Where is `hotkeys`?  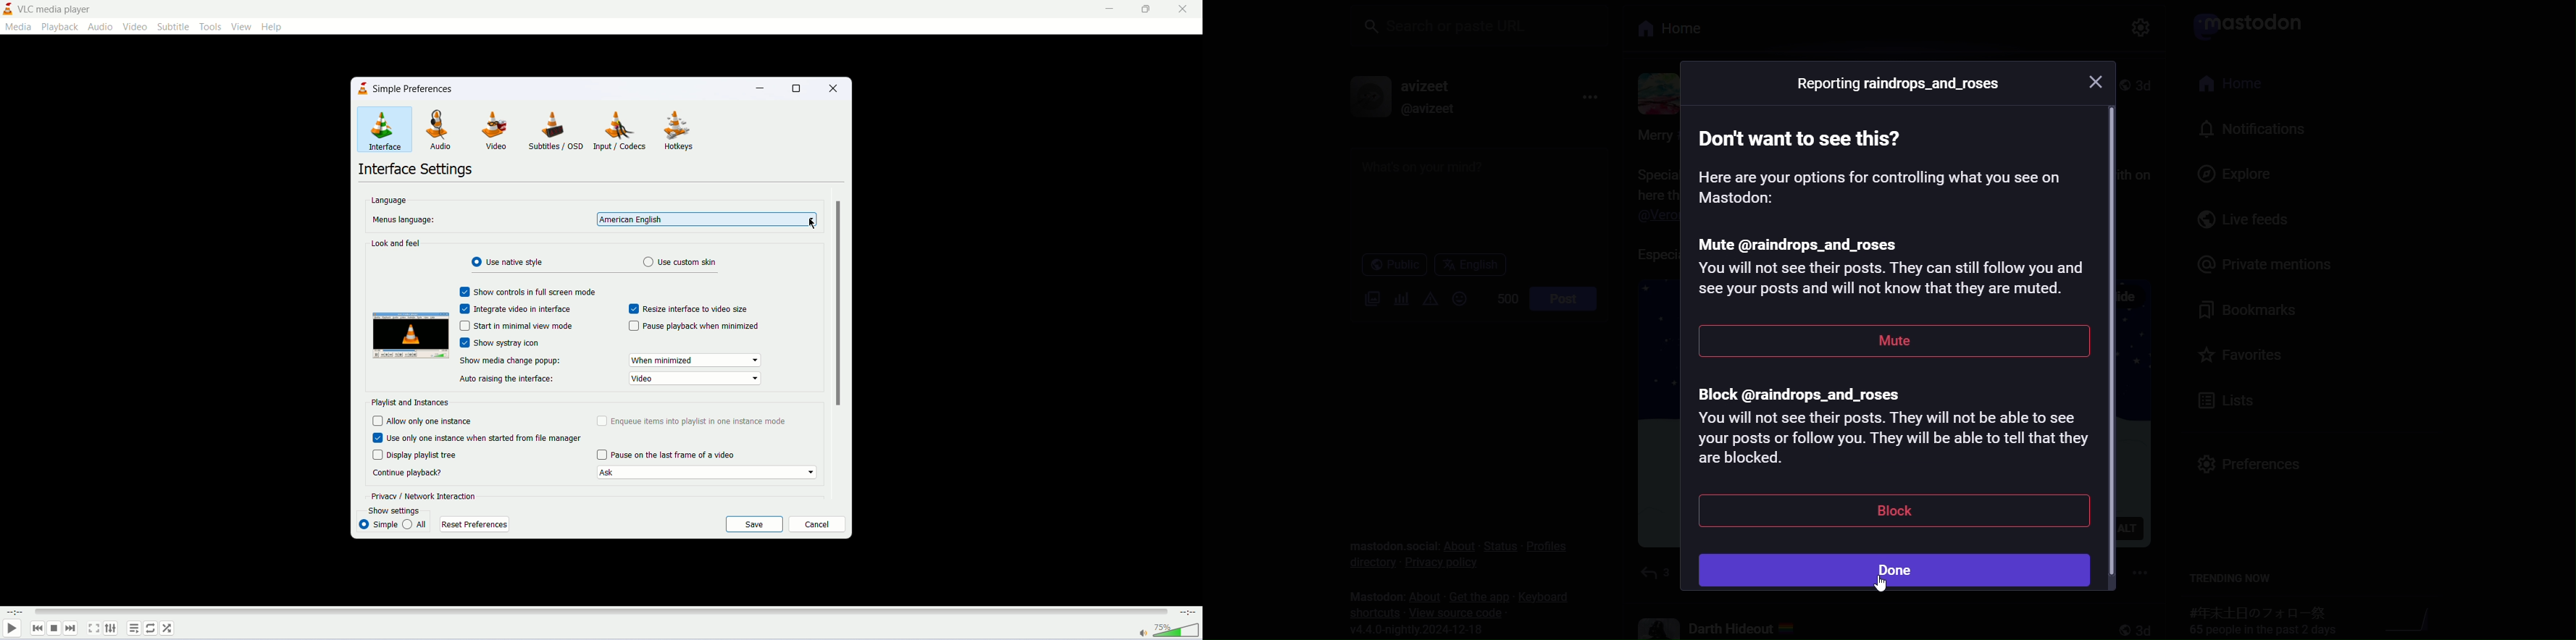 hotkeys is located at coordinates (677, 130).